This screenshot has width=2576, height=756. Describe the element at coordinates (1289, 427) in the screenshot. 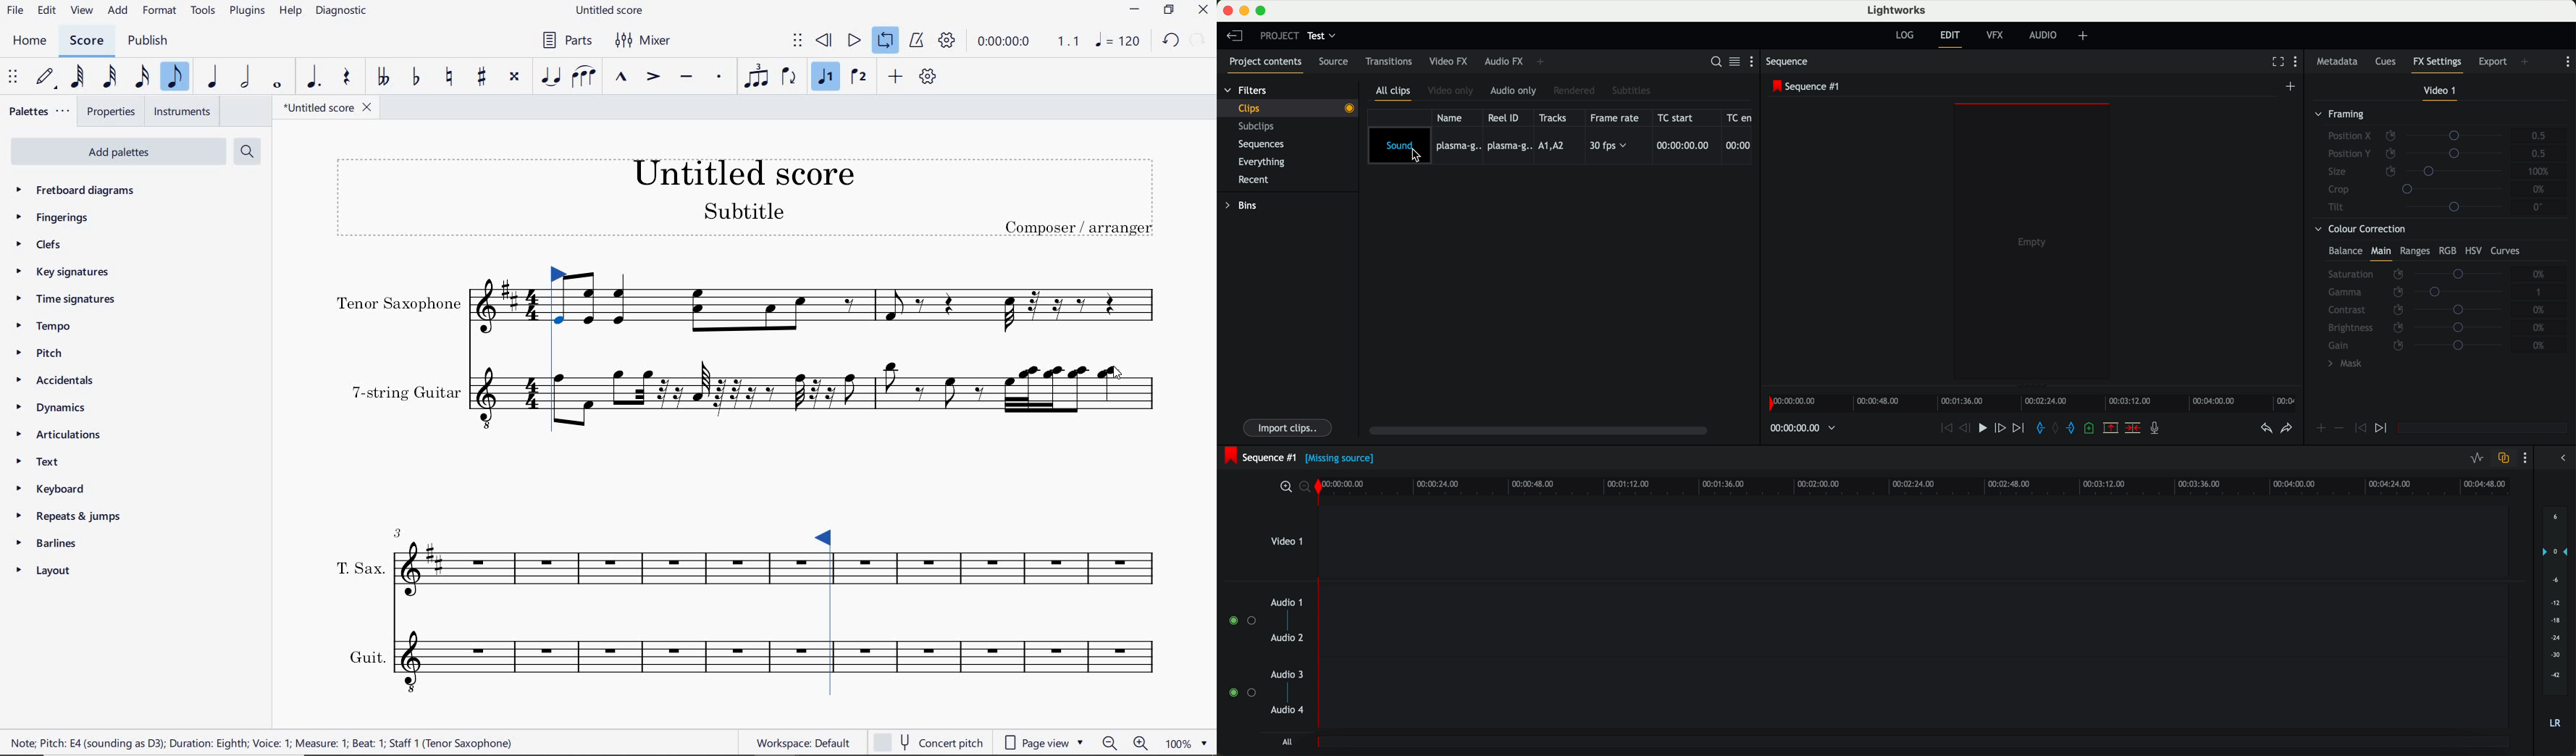

I see `import clips` at that location.